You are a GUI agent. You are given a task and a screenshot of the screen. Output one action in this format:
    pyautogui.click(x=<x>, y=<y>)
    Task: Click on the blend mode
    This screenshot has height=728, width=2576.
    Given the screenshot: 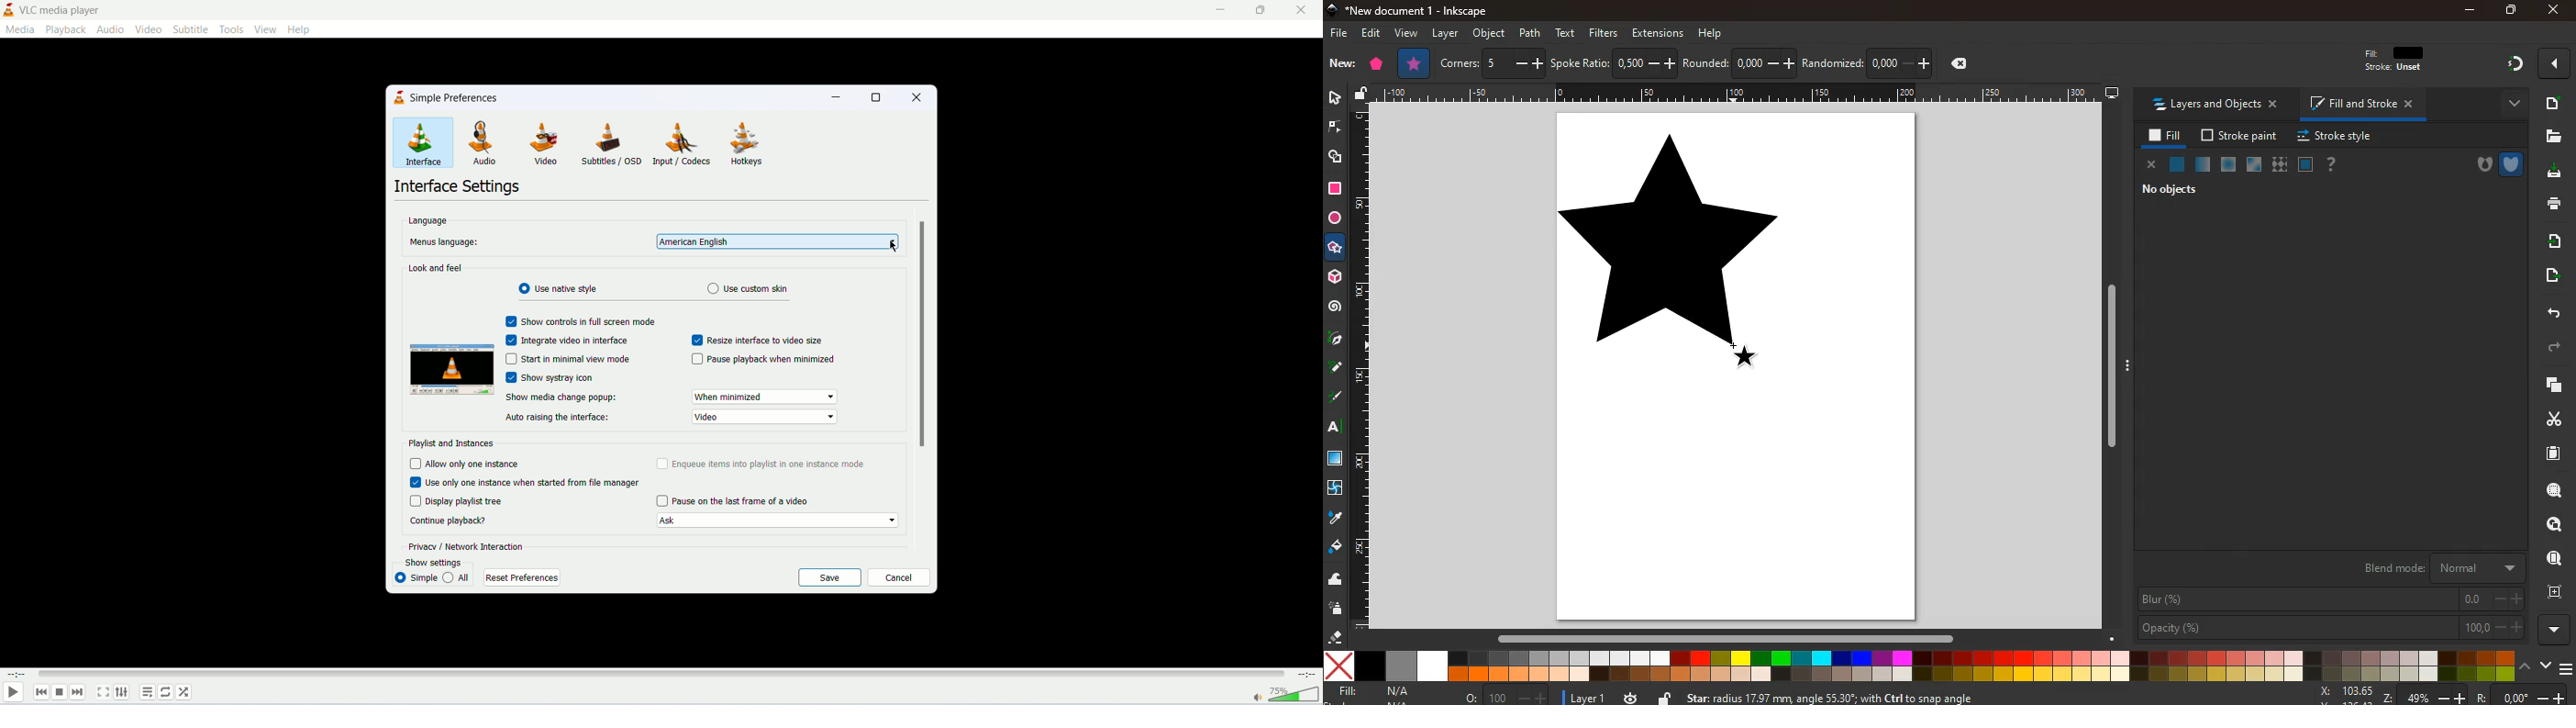 What is the action you would take?
    pyautogui.click(x=2432, y=567)
    